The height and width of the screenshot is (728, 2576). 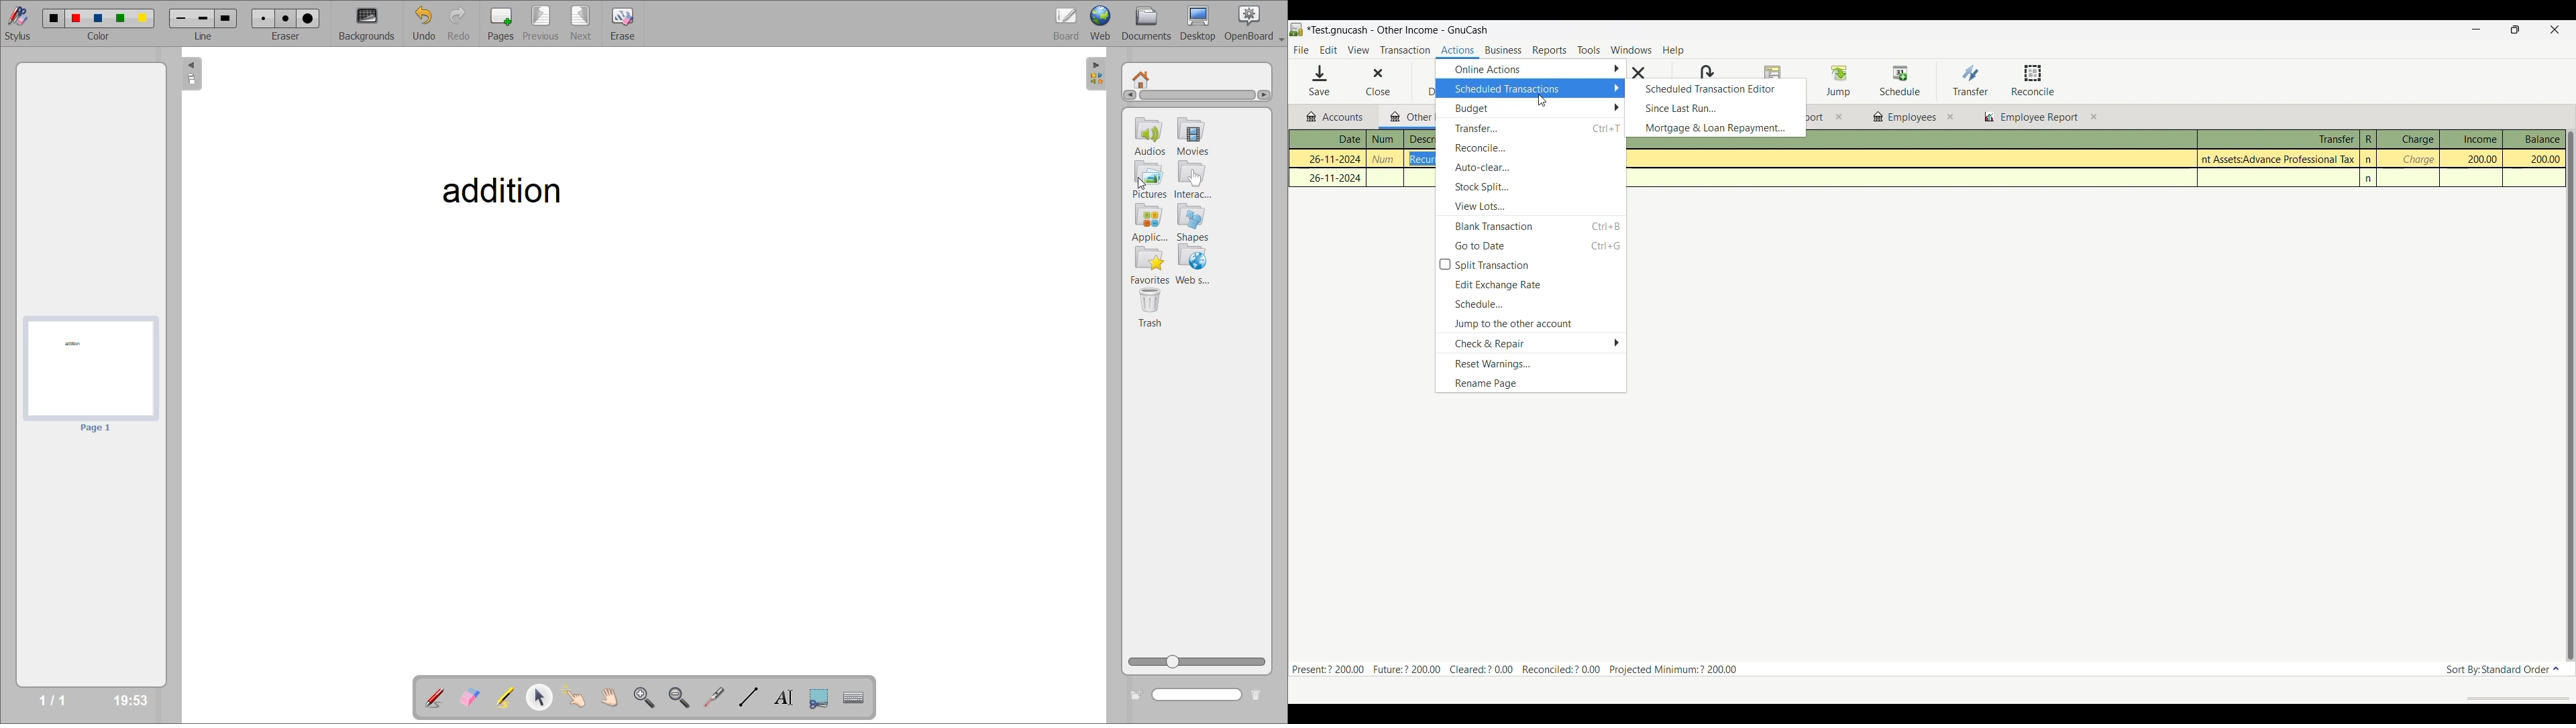 What do you see at coordinates (1531, 284) in the screenshot?
I see `Edit exchange rate` at bounding box center [1531, 284].